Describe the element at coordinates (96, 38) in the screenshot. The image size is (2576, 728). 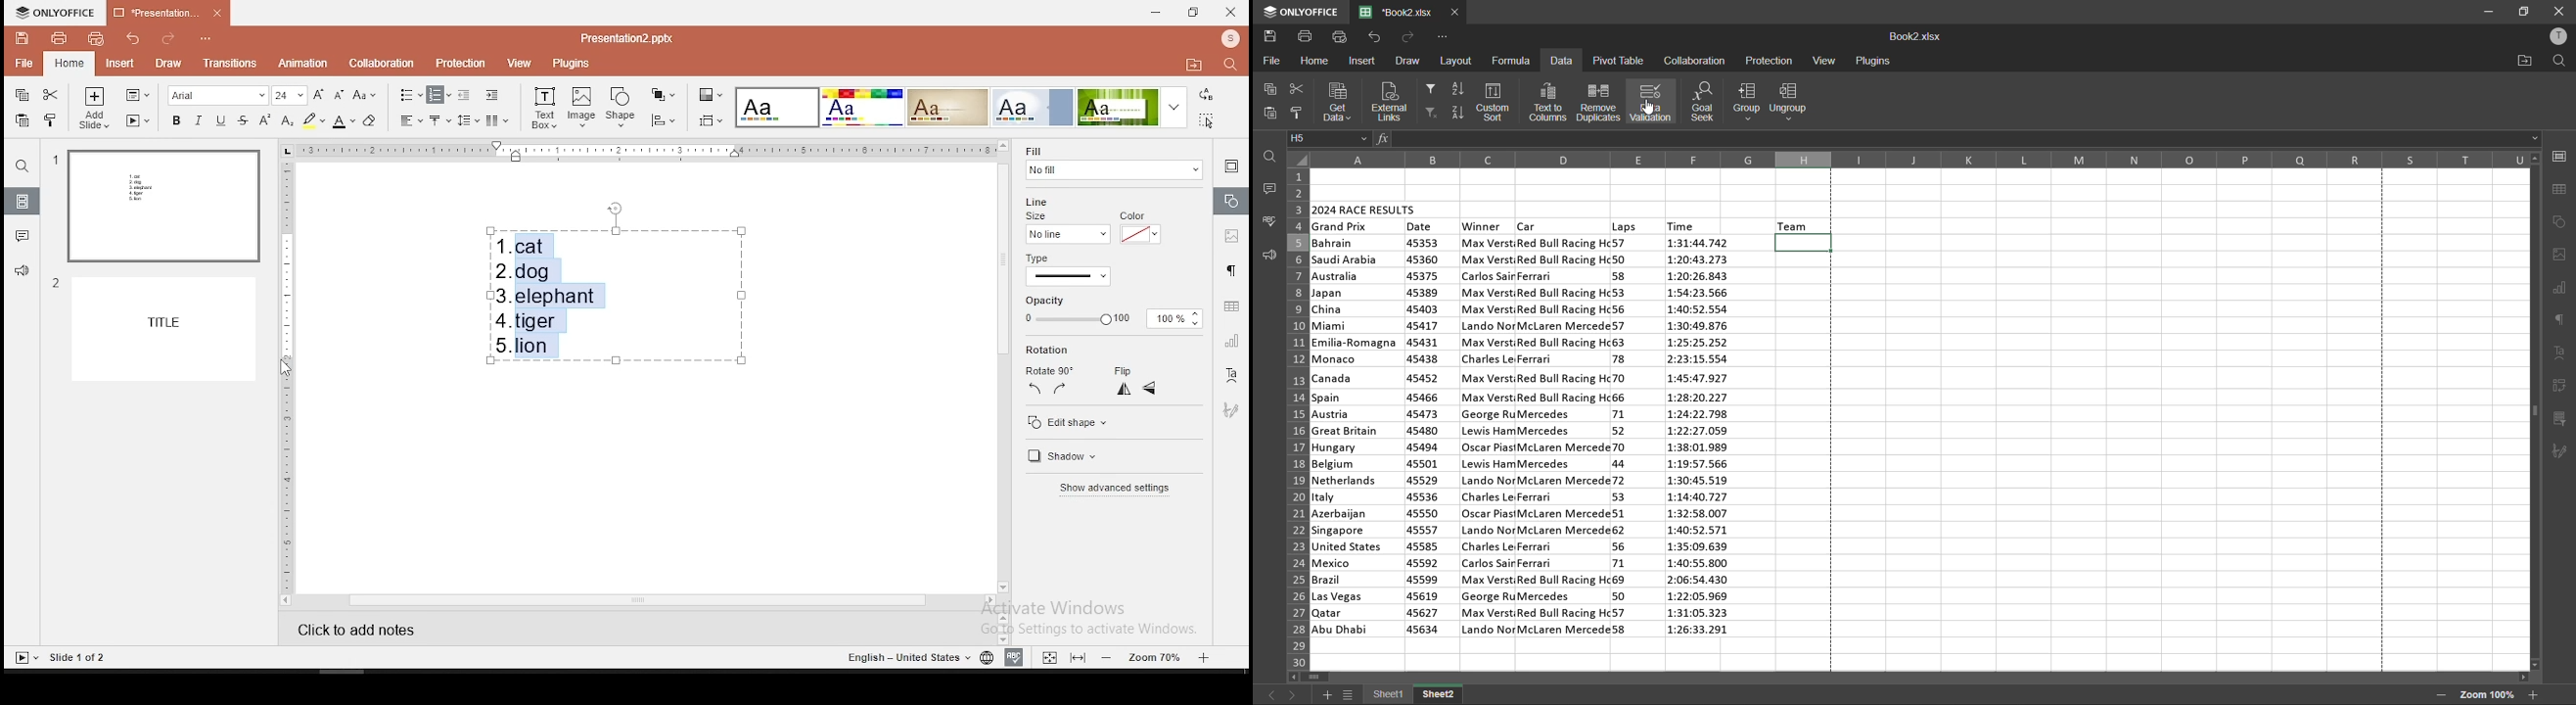
I see `quick print` at that location.